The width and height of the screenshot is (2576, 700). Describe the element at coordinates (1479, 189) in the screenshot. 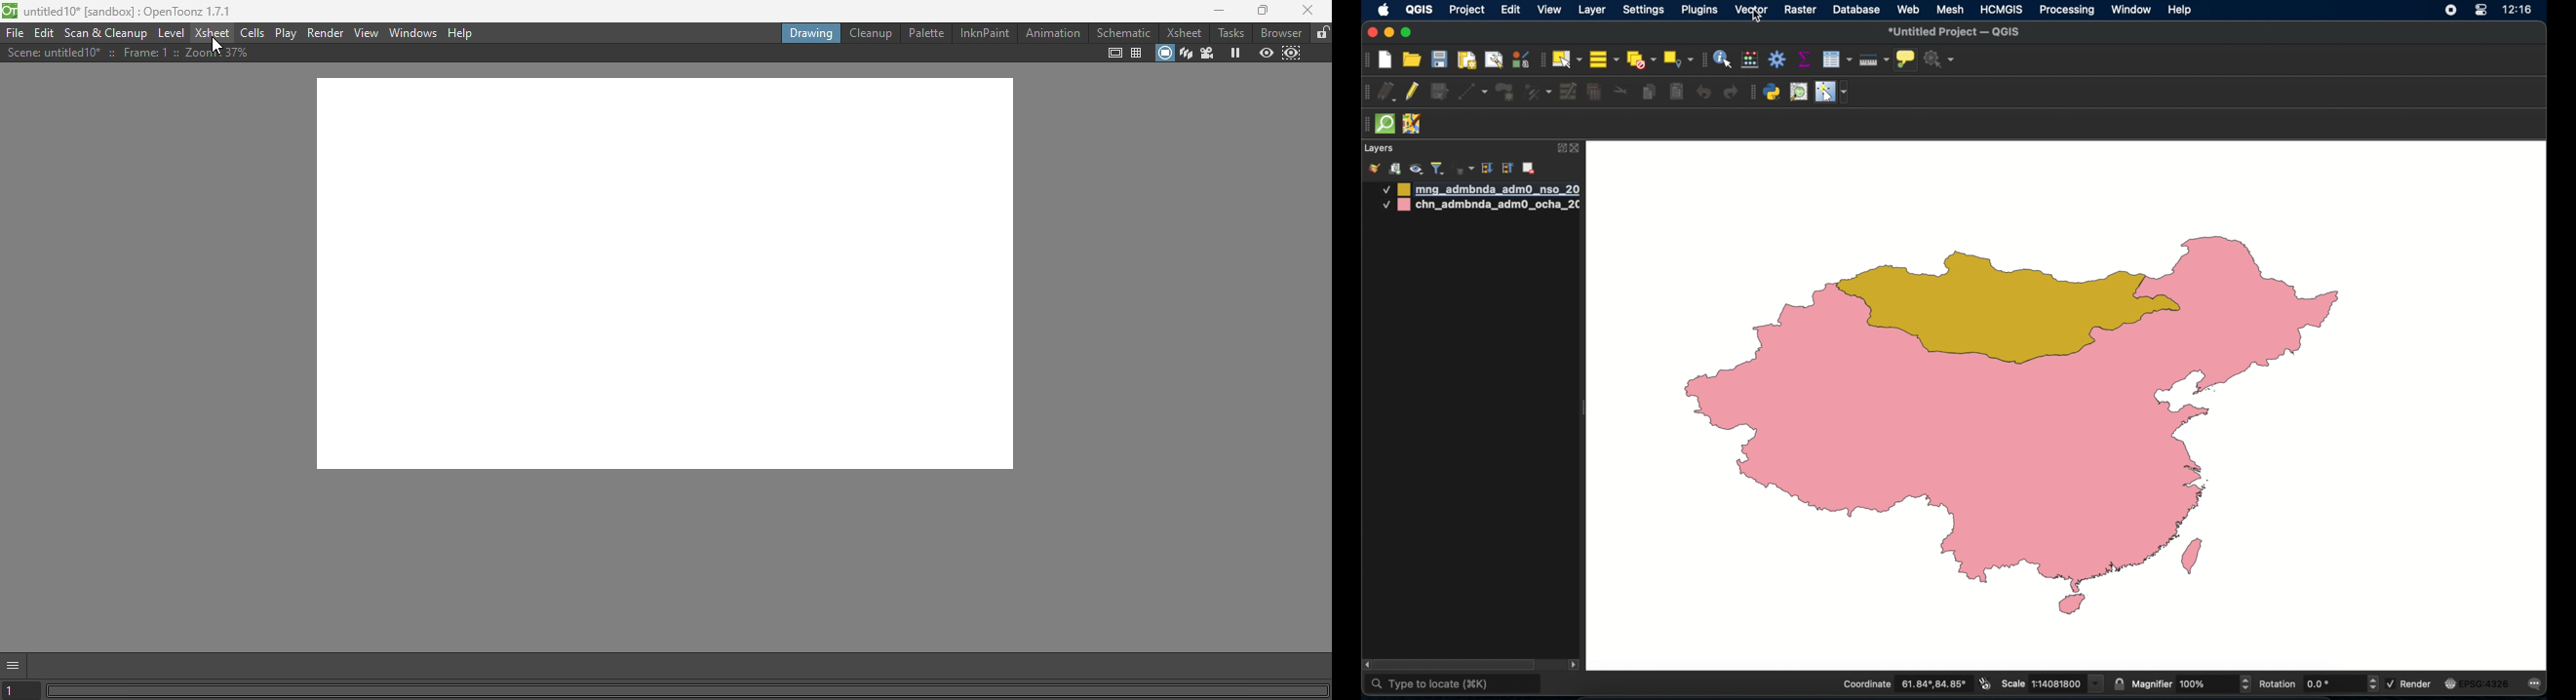

I see `mongolia administrative boundary layer 1` at that location.